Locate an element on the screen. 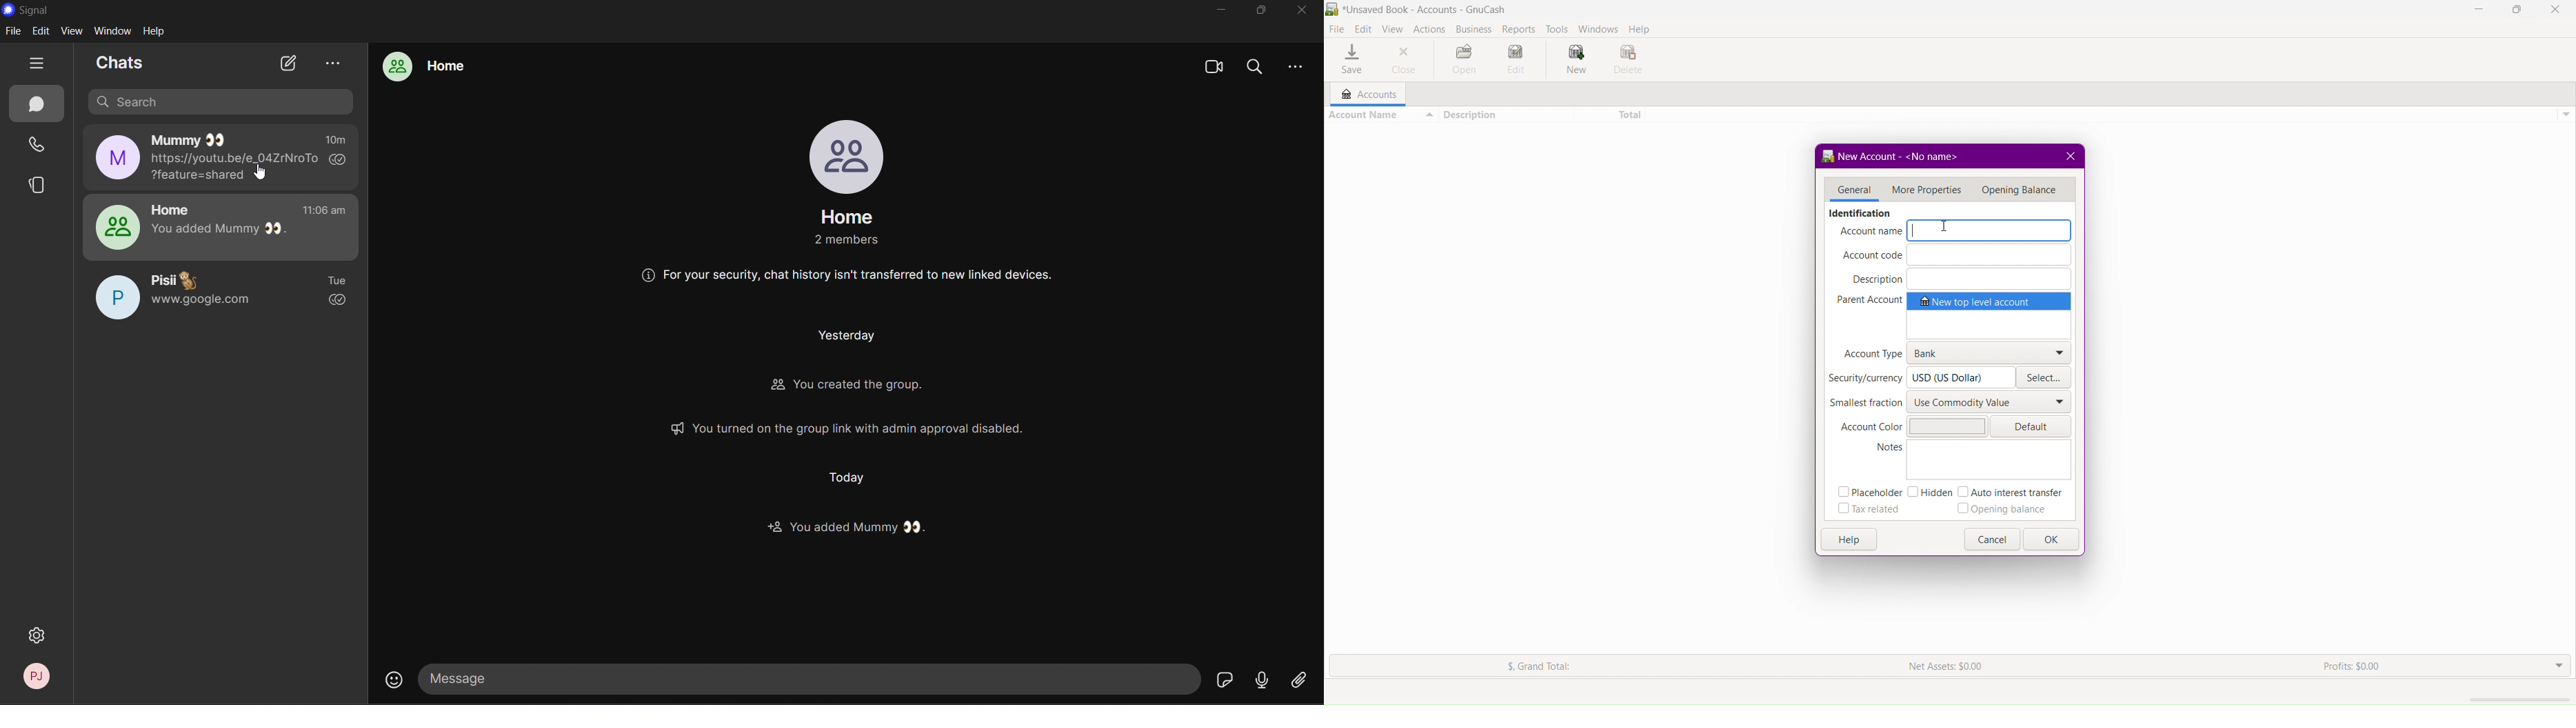  Profits: $0.00 is located at coordinates (2357, 666).